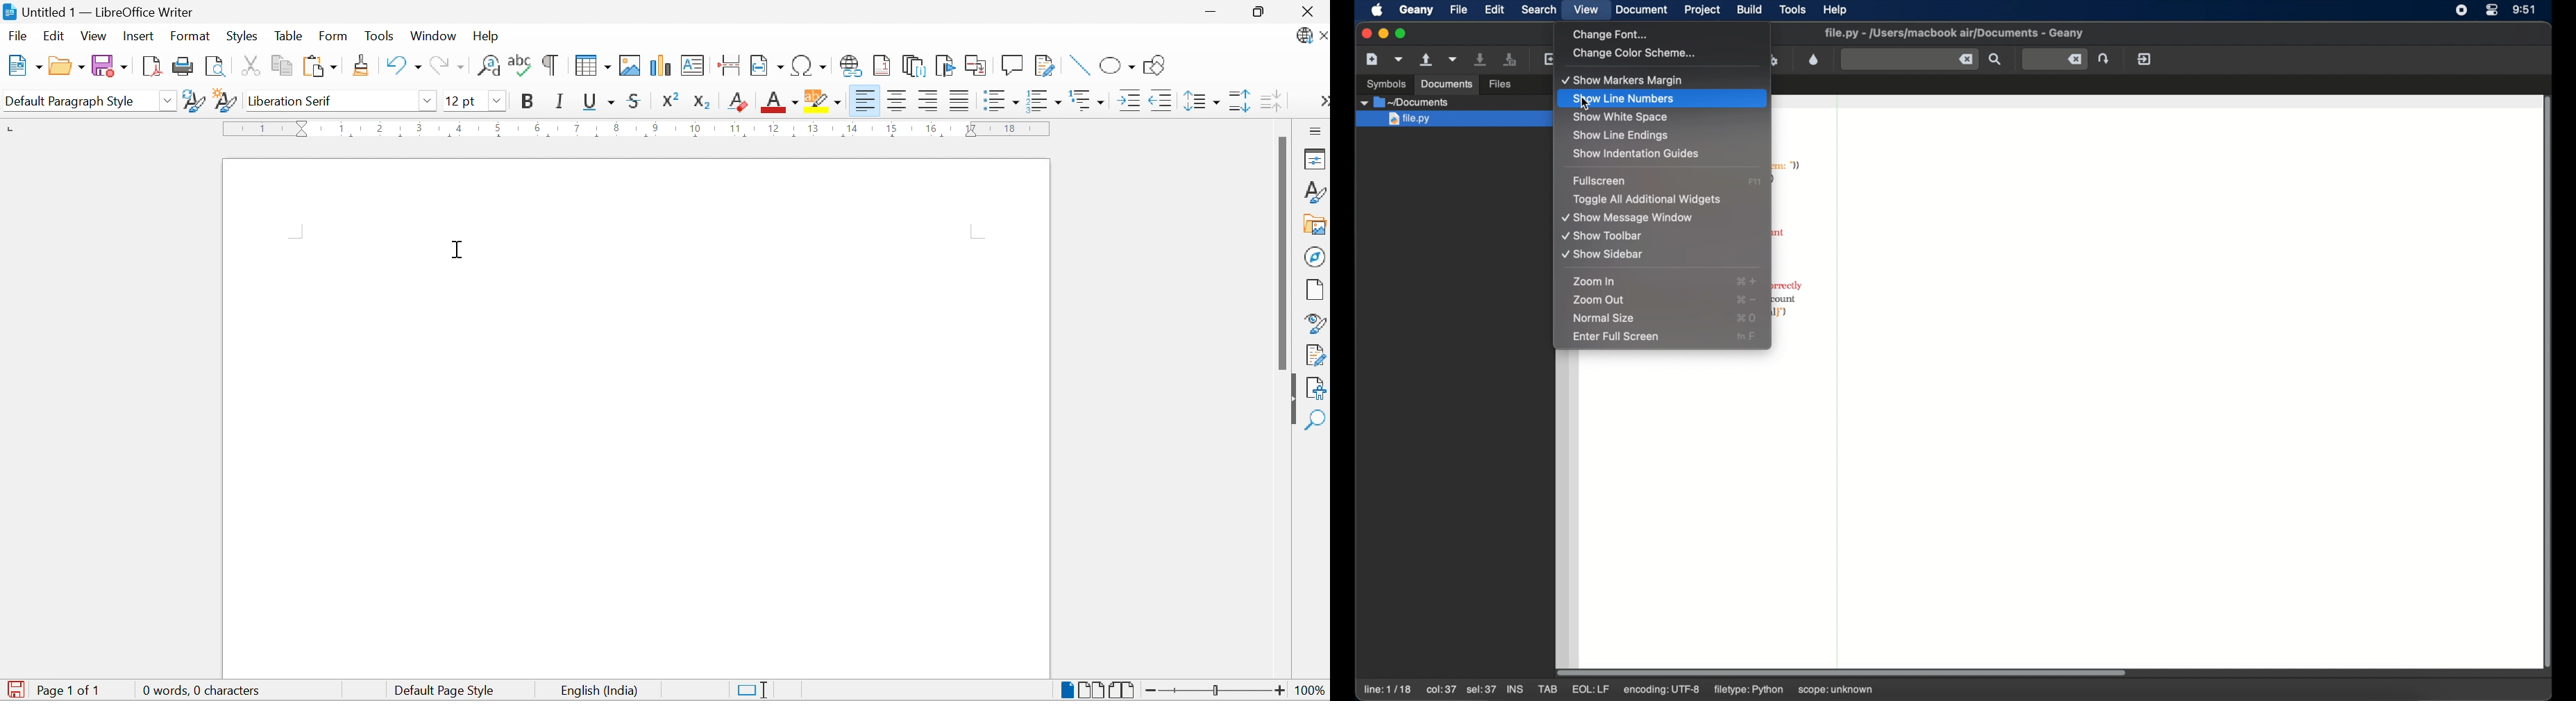  What do you see at coordinates (562, 101) in the screenshot?
I see `Italic` at bounding box center [562, 101].